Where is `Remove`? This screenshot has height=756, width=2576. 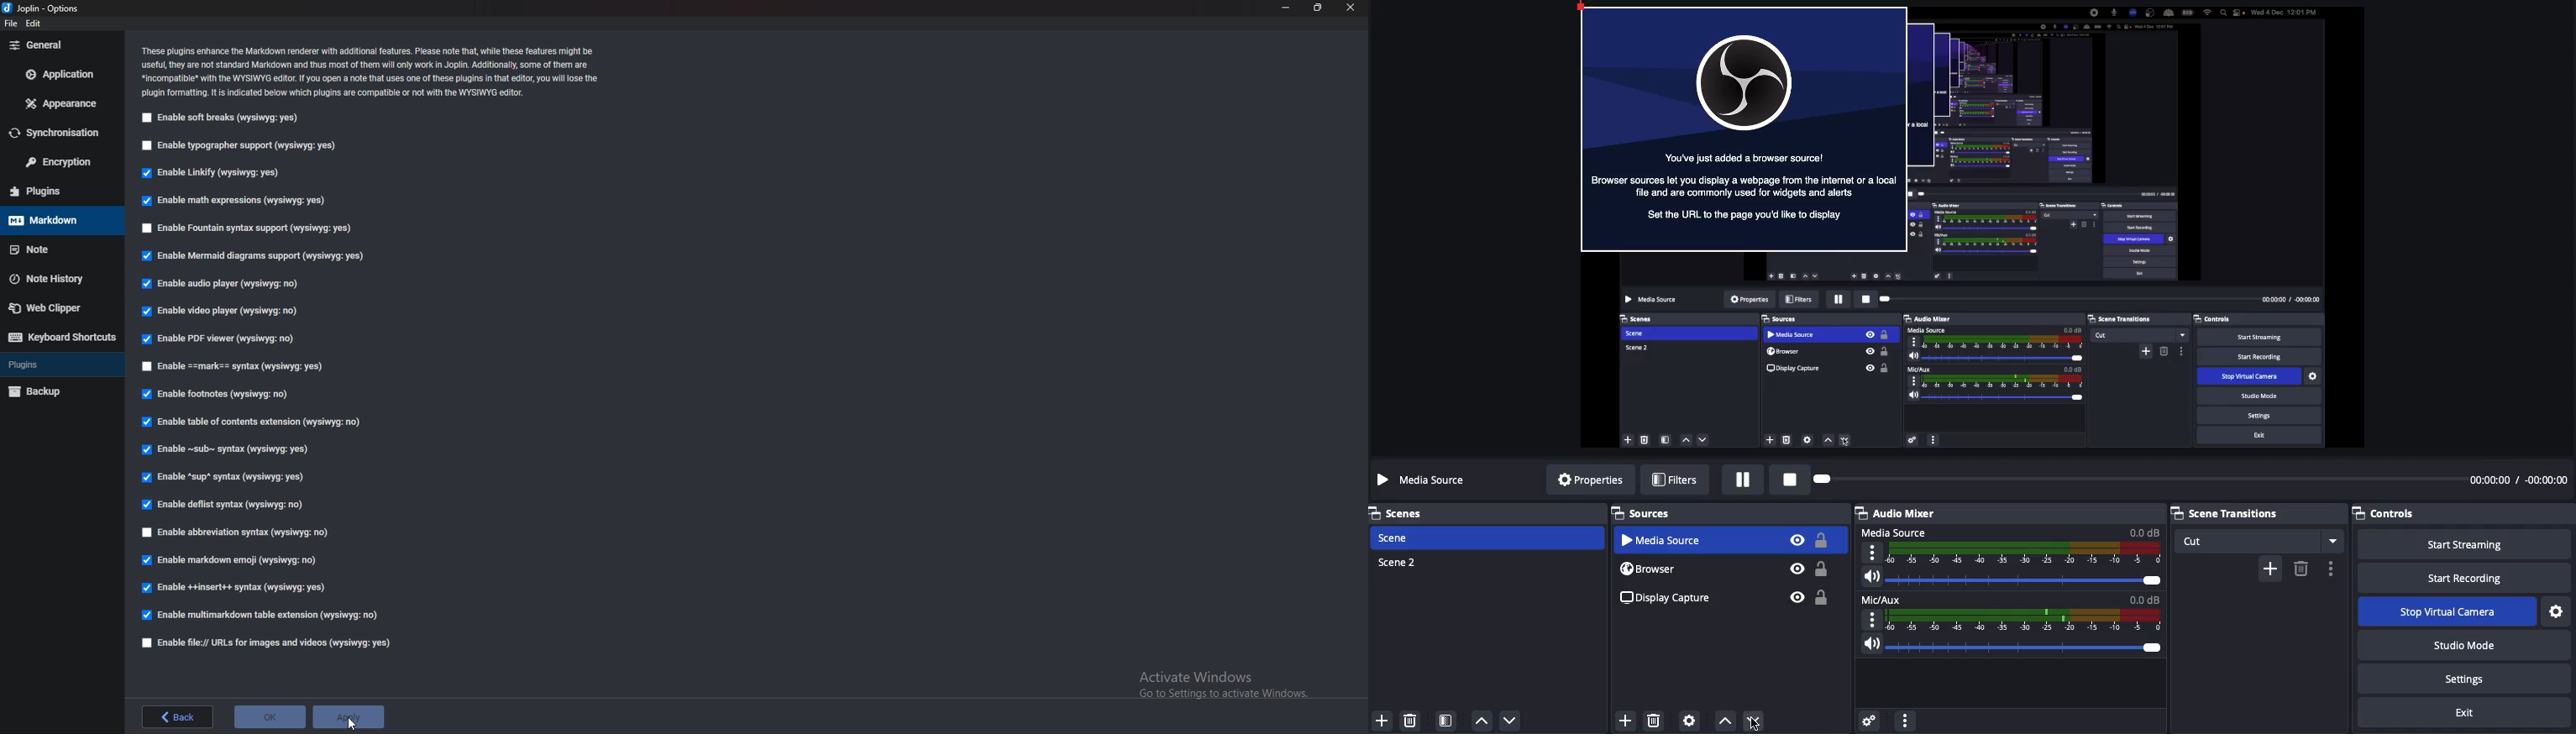 Remove is located at coordinates (2301, 569).